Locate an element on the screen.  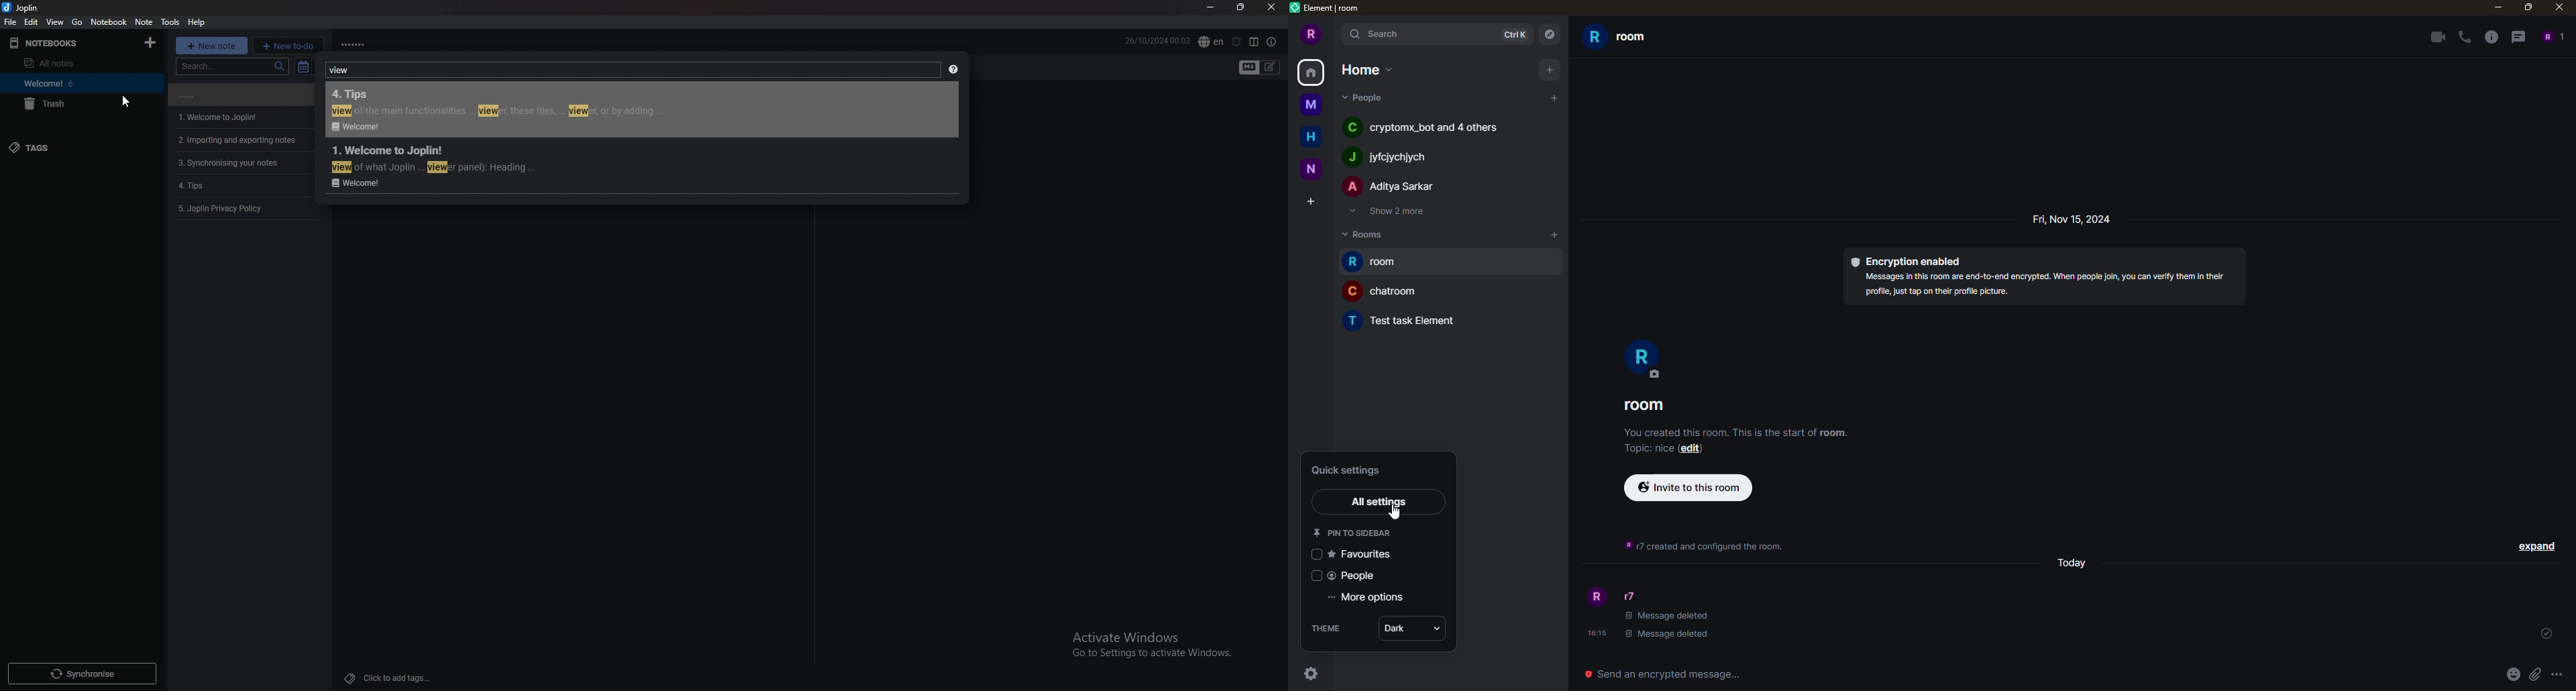
tools is located at coordinates (172, 21).